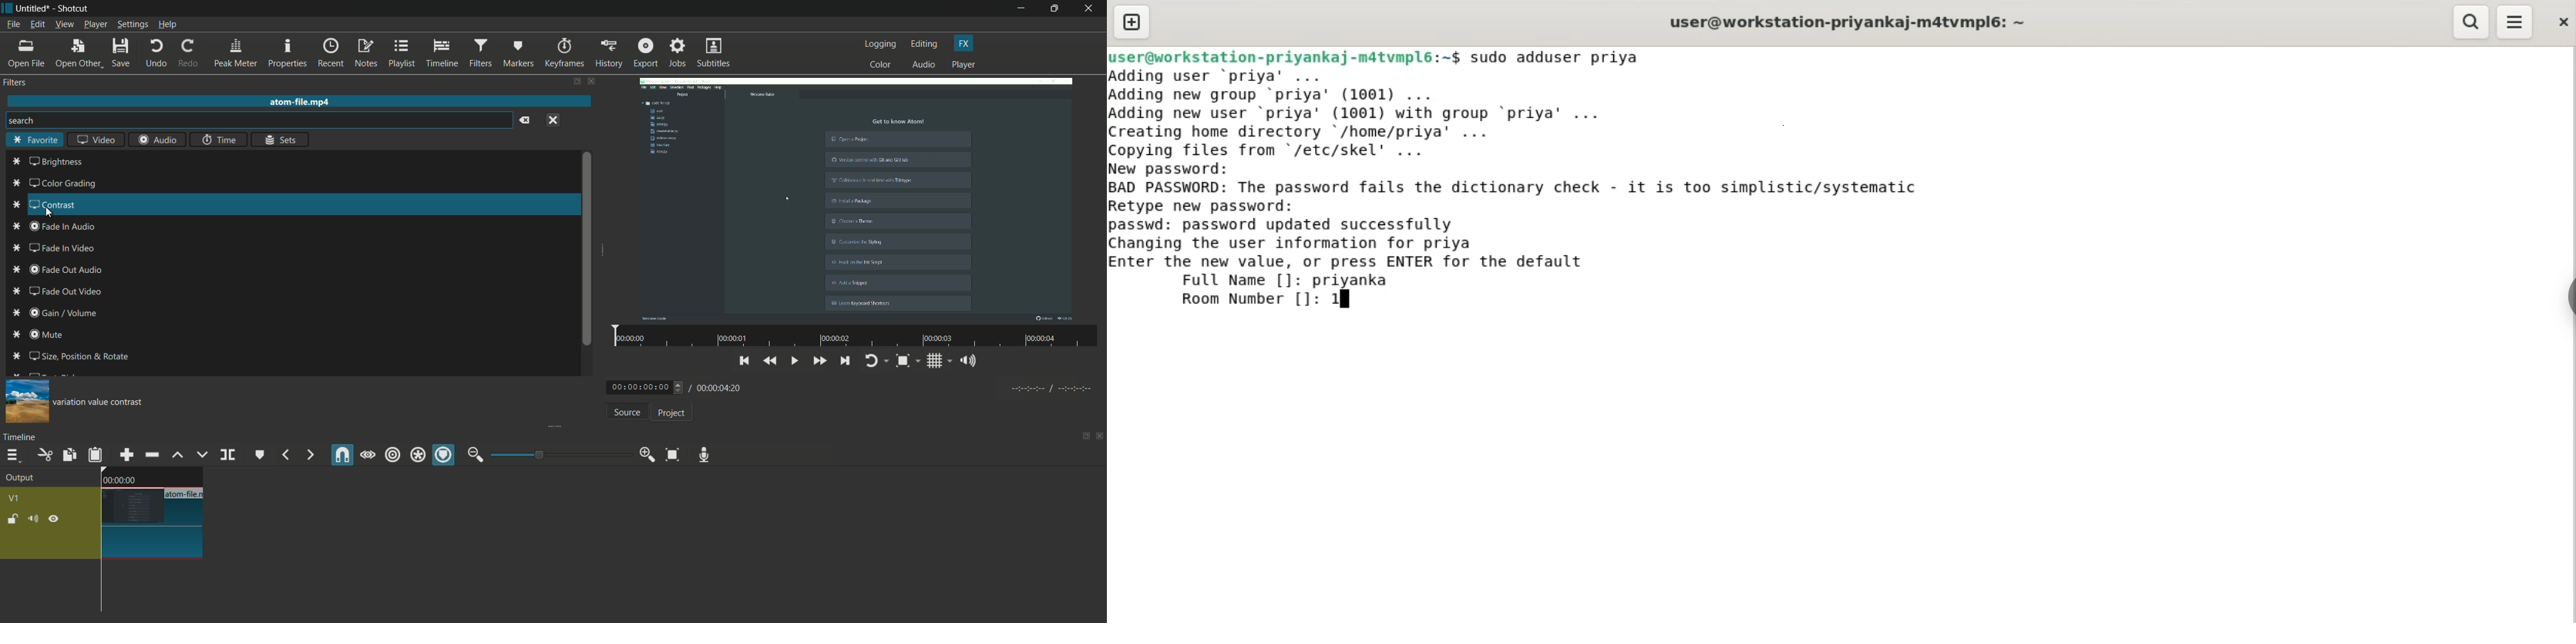  What do you see at coordinates (257, 120) in the screenshot?
I see `search bar` at bounding box center [257, 120].